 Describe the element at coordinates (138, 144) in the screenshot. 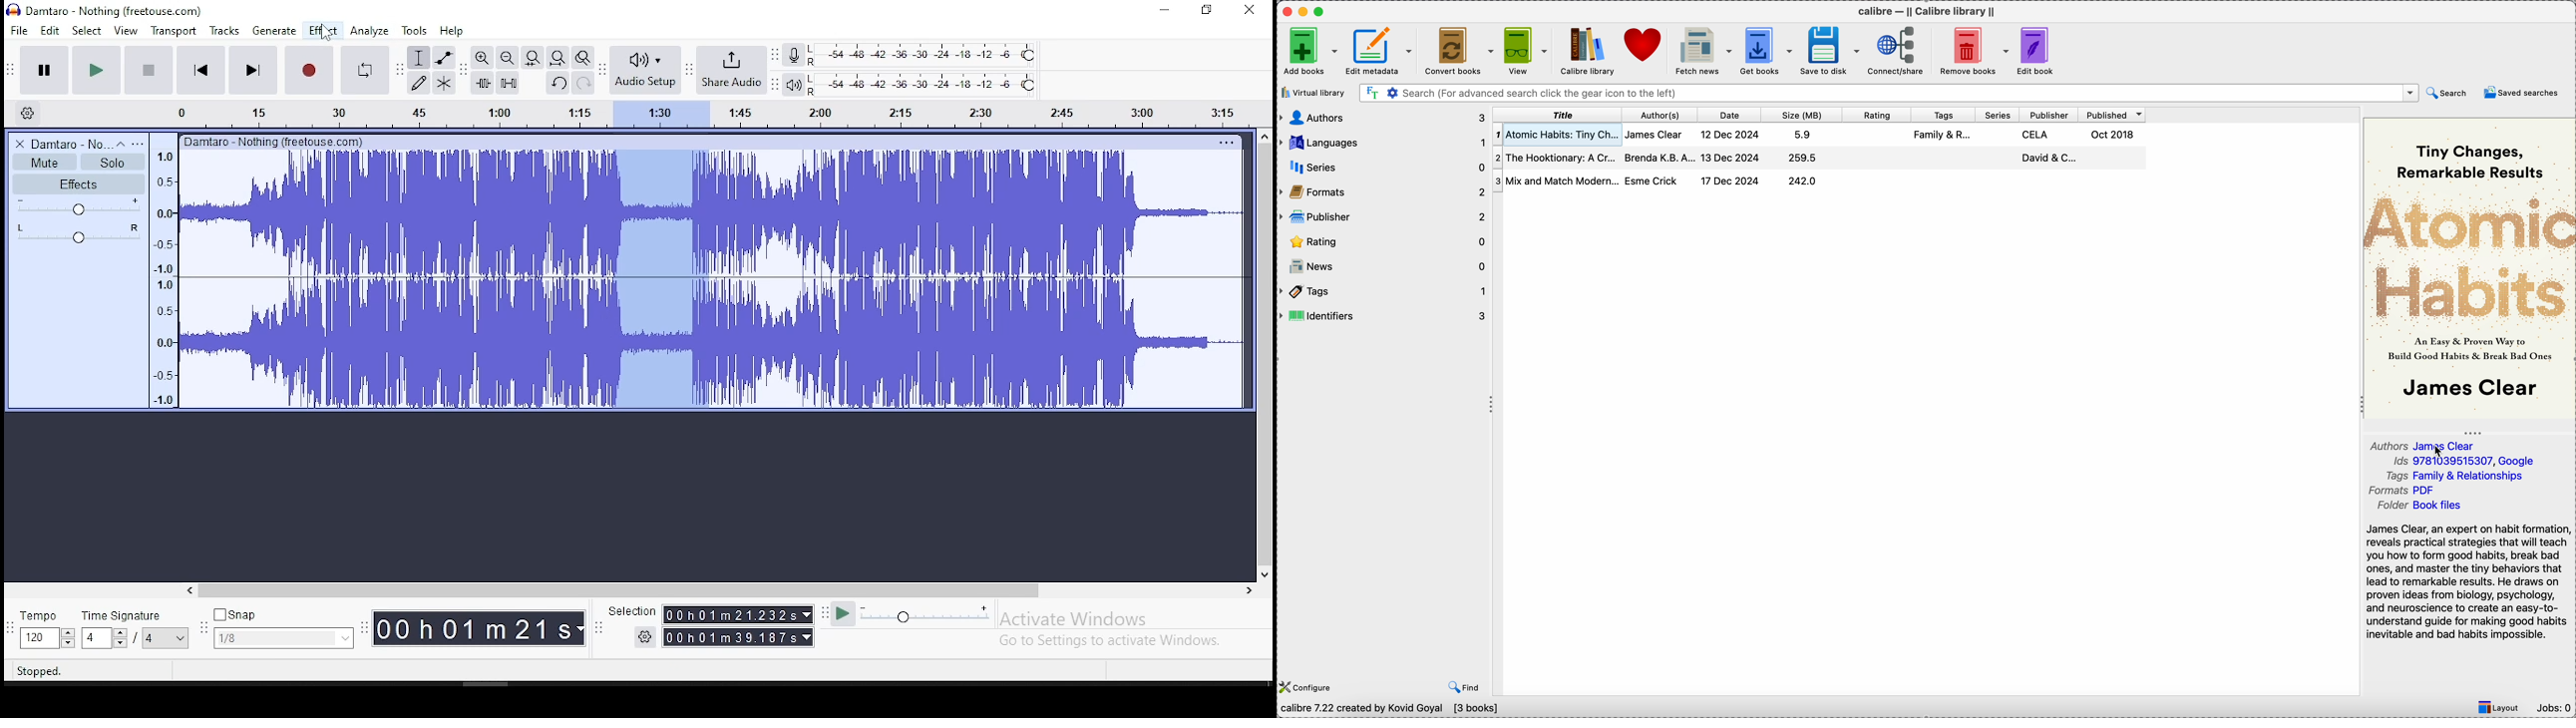

I see `open menu` at that location.